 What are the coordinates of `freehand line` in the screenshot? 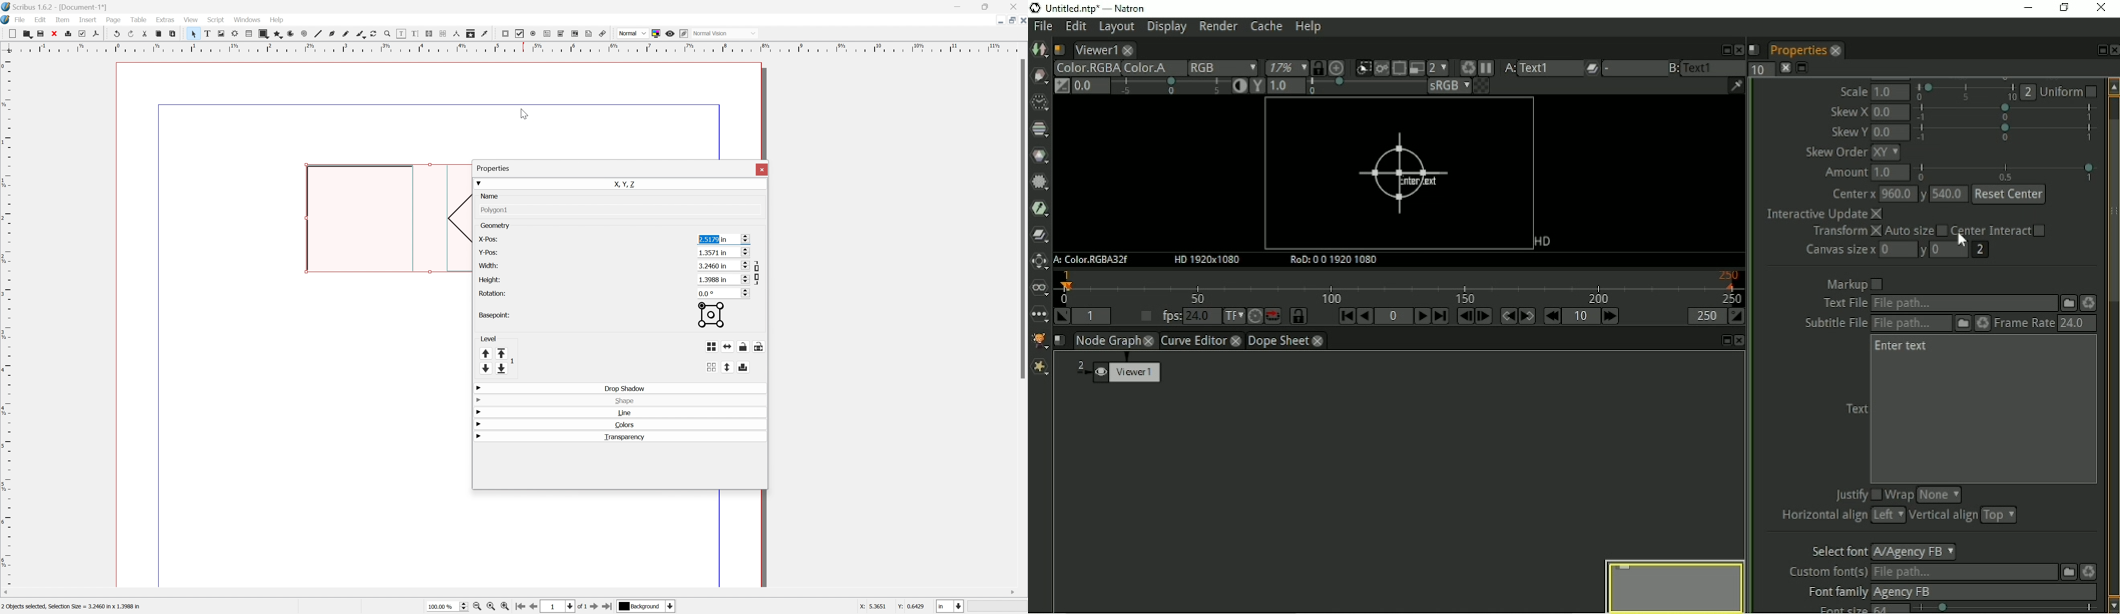 It's located at (344, 34).